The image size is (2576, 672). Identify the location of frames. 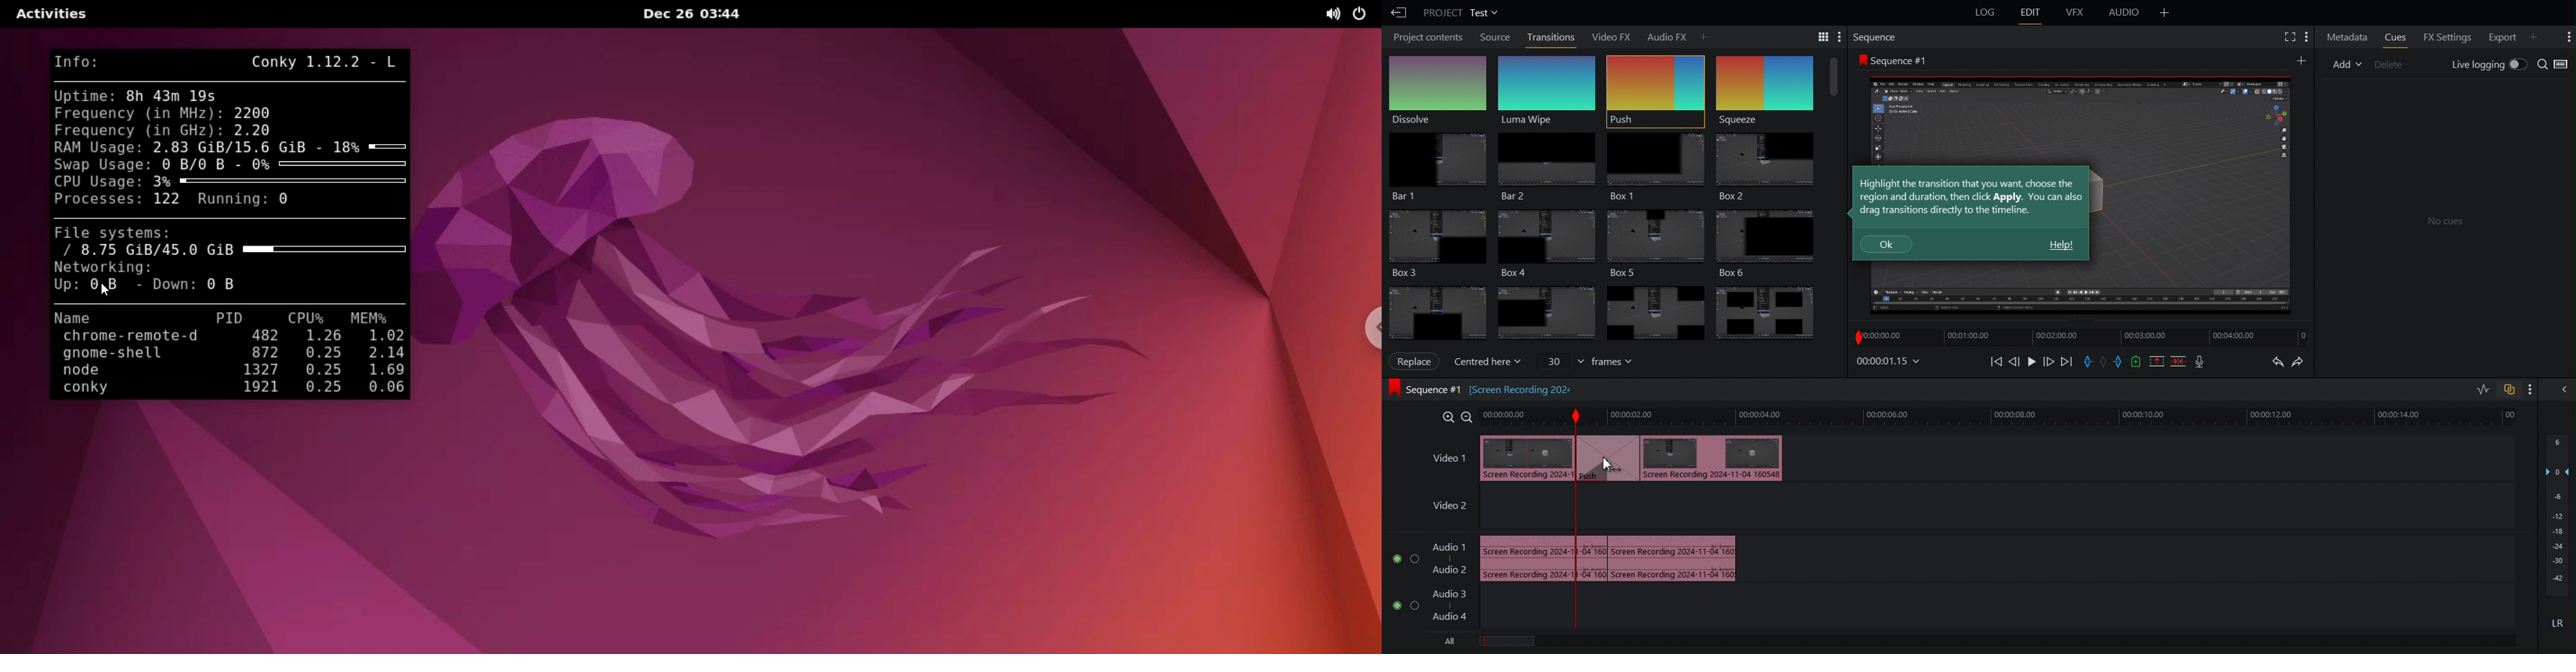
(1618, 361).